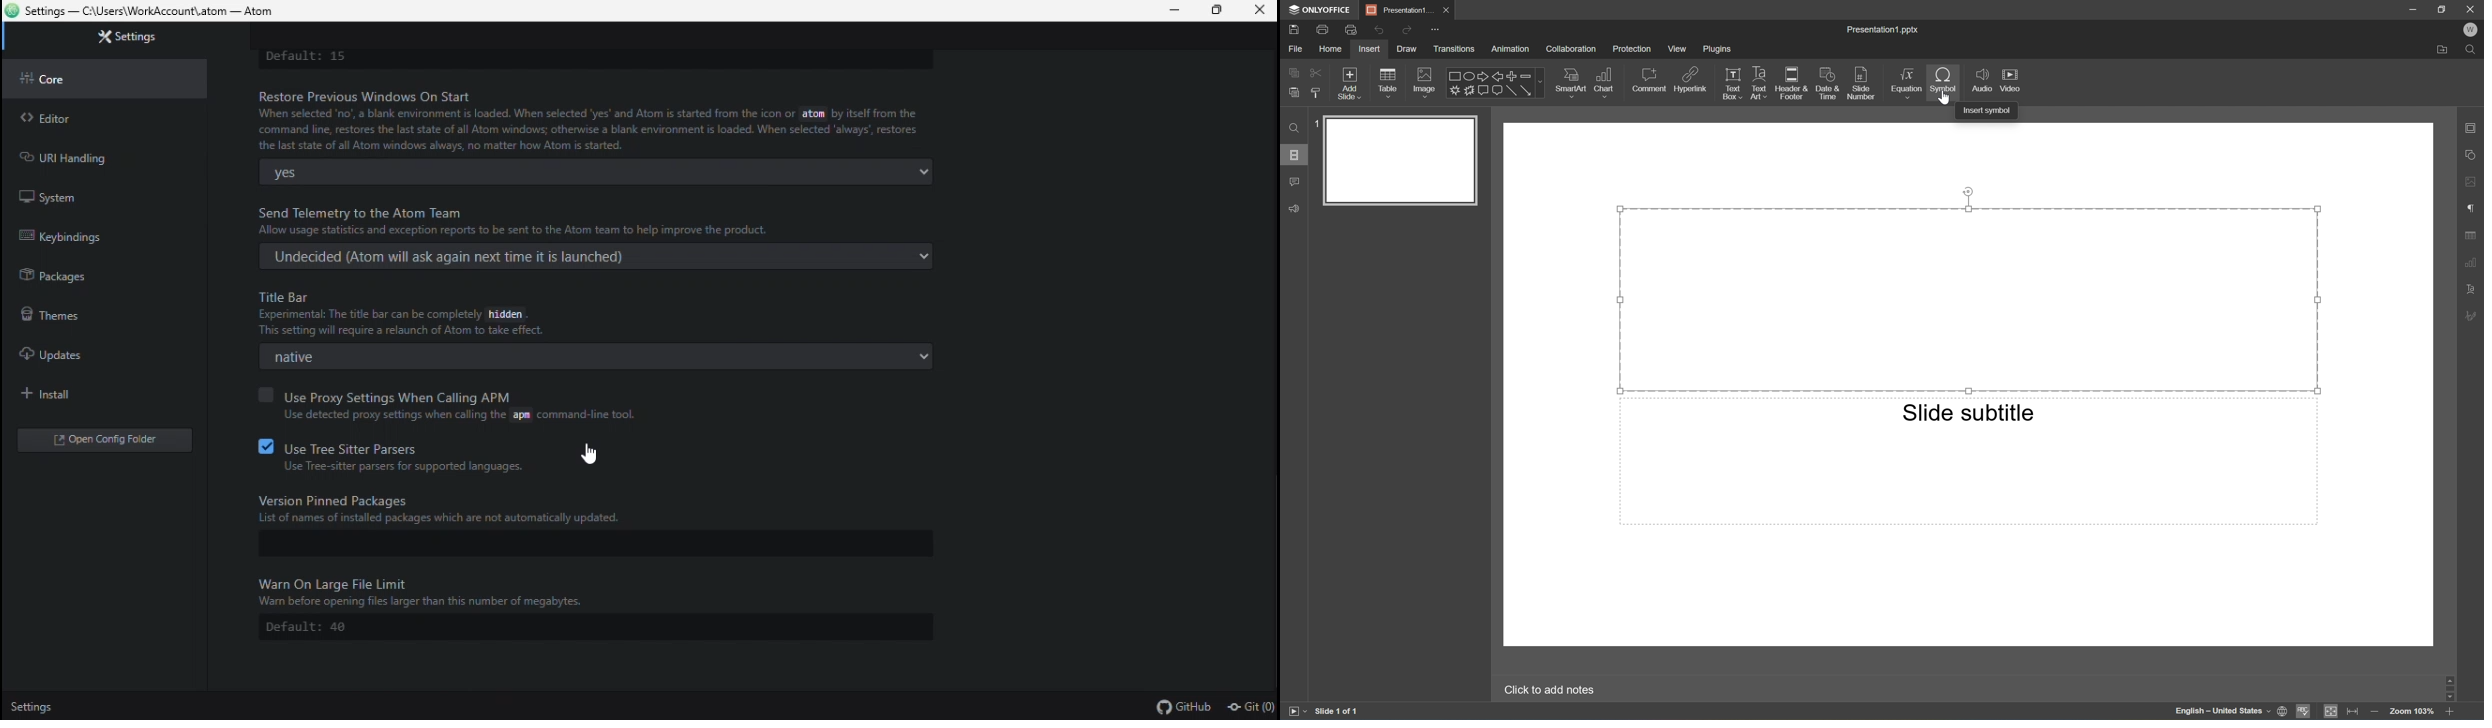  I want to click on open config editor, so click(103, 439).